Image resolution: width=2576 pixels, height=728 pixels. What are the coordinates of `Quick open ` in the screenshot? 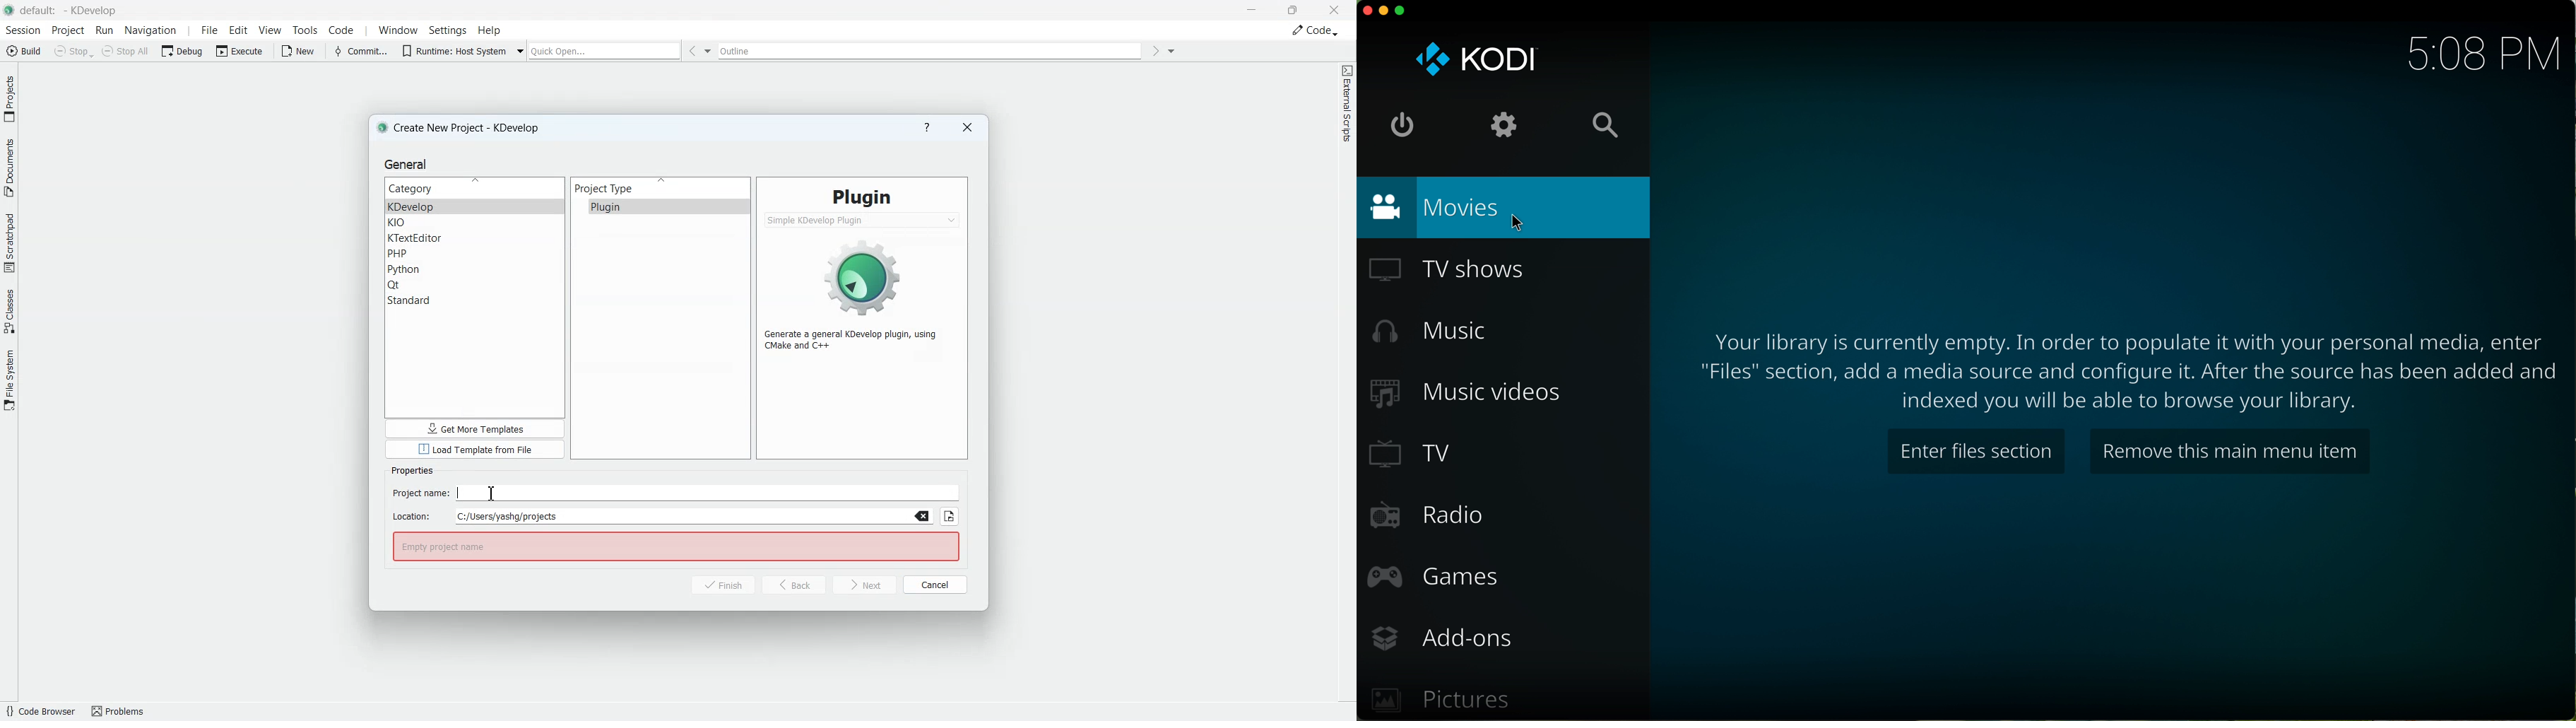 It's located at (605, 51).